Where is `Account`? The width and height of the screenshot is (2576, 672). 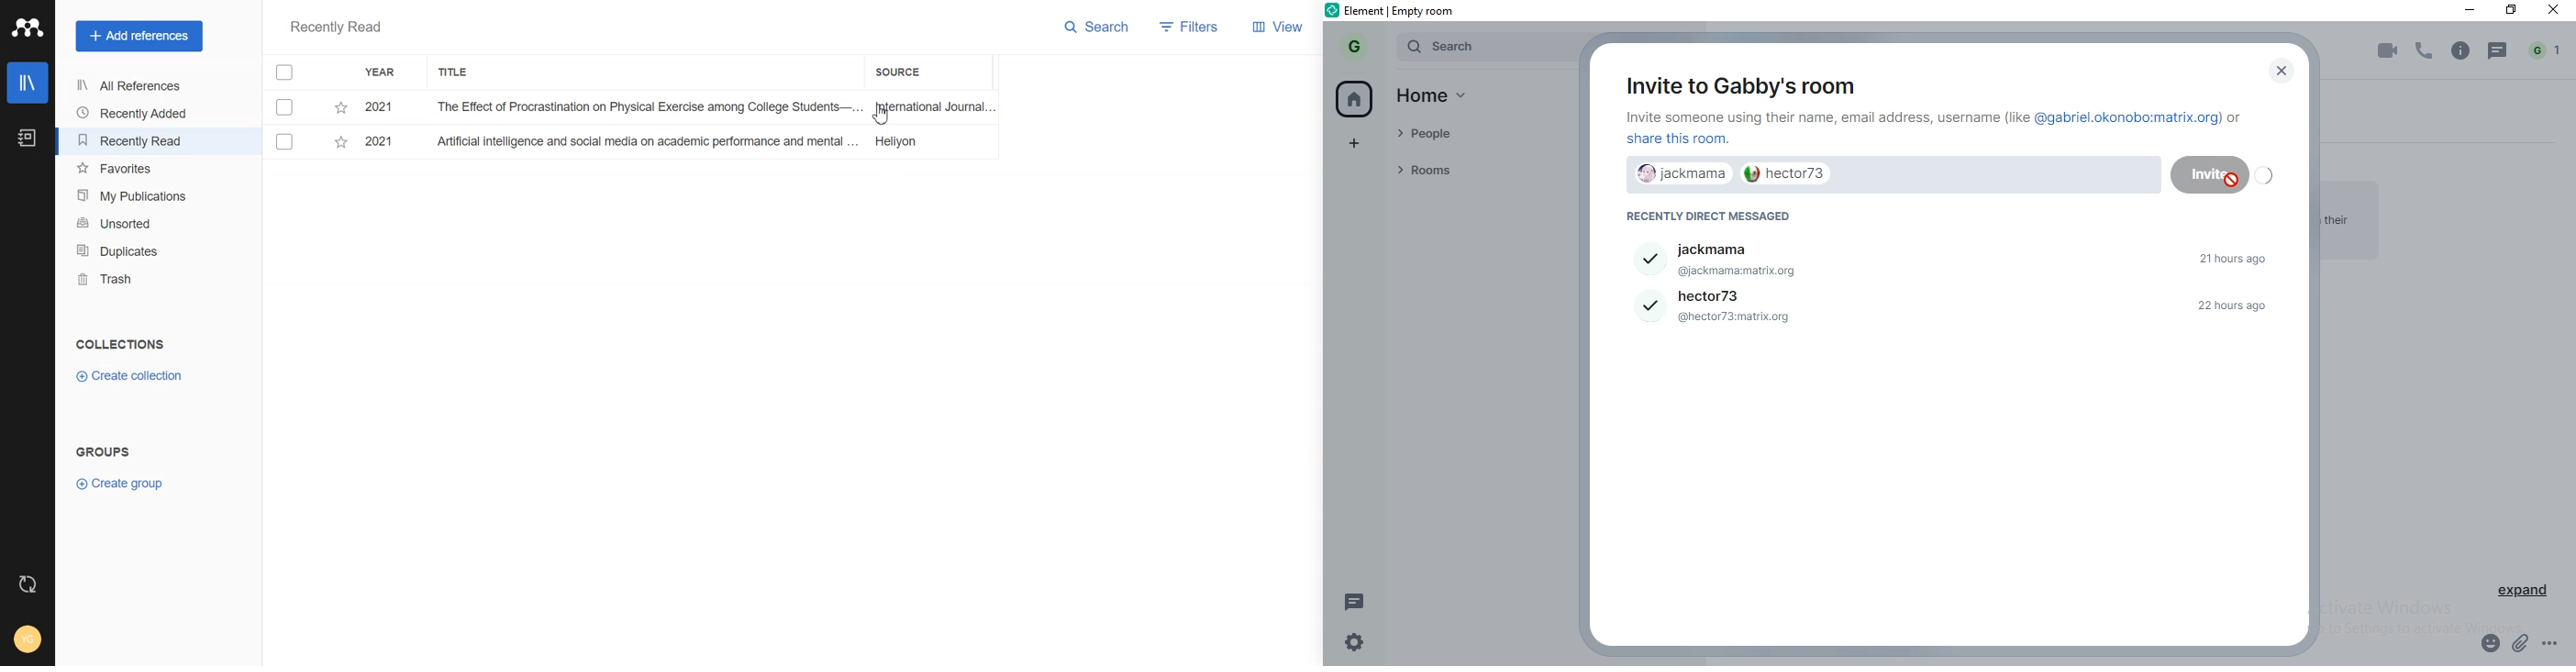
Account is located at coordinates (29, 638).